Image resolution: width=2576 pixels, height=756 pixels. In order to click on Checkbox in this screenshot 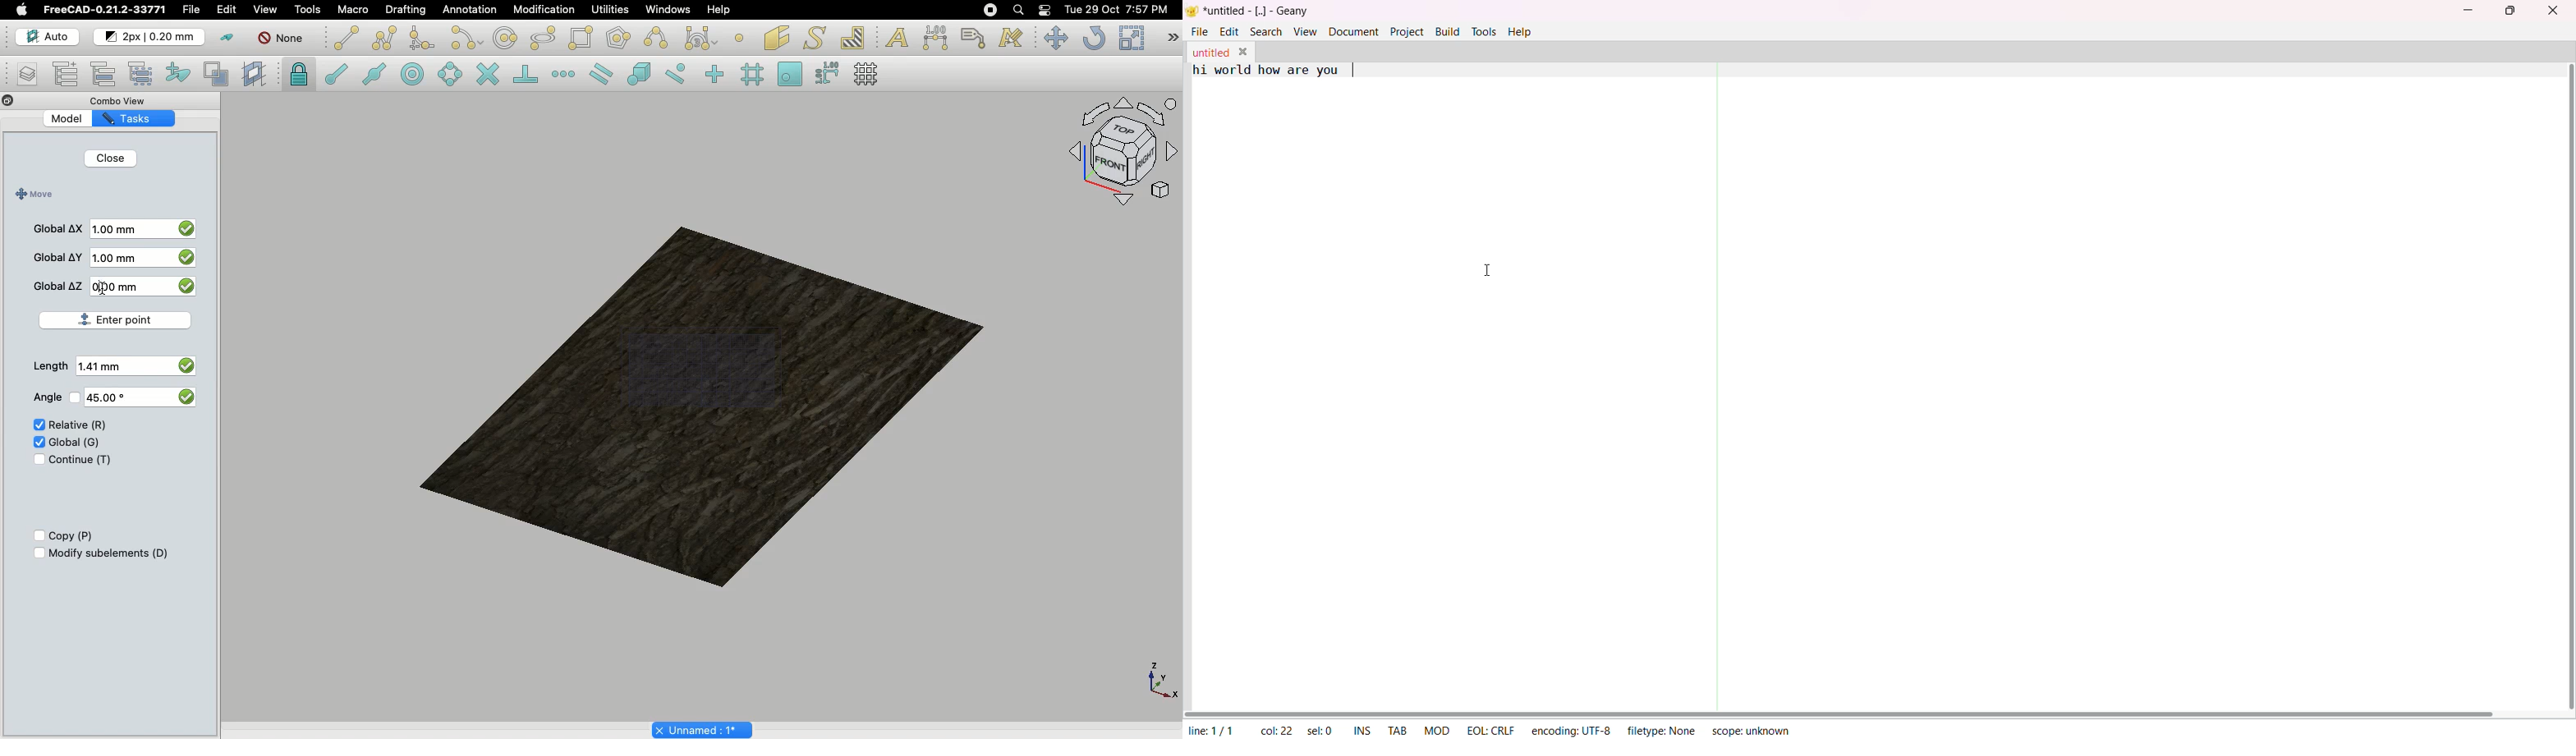, I will do `click(37, 553)`.